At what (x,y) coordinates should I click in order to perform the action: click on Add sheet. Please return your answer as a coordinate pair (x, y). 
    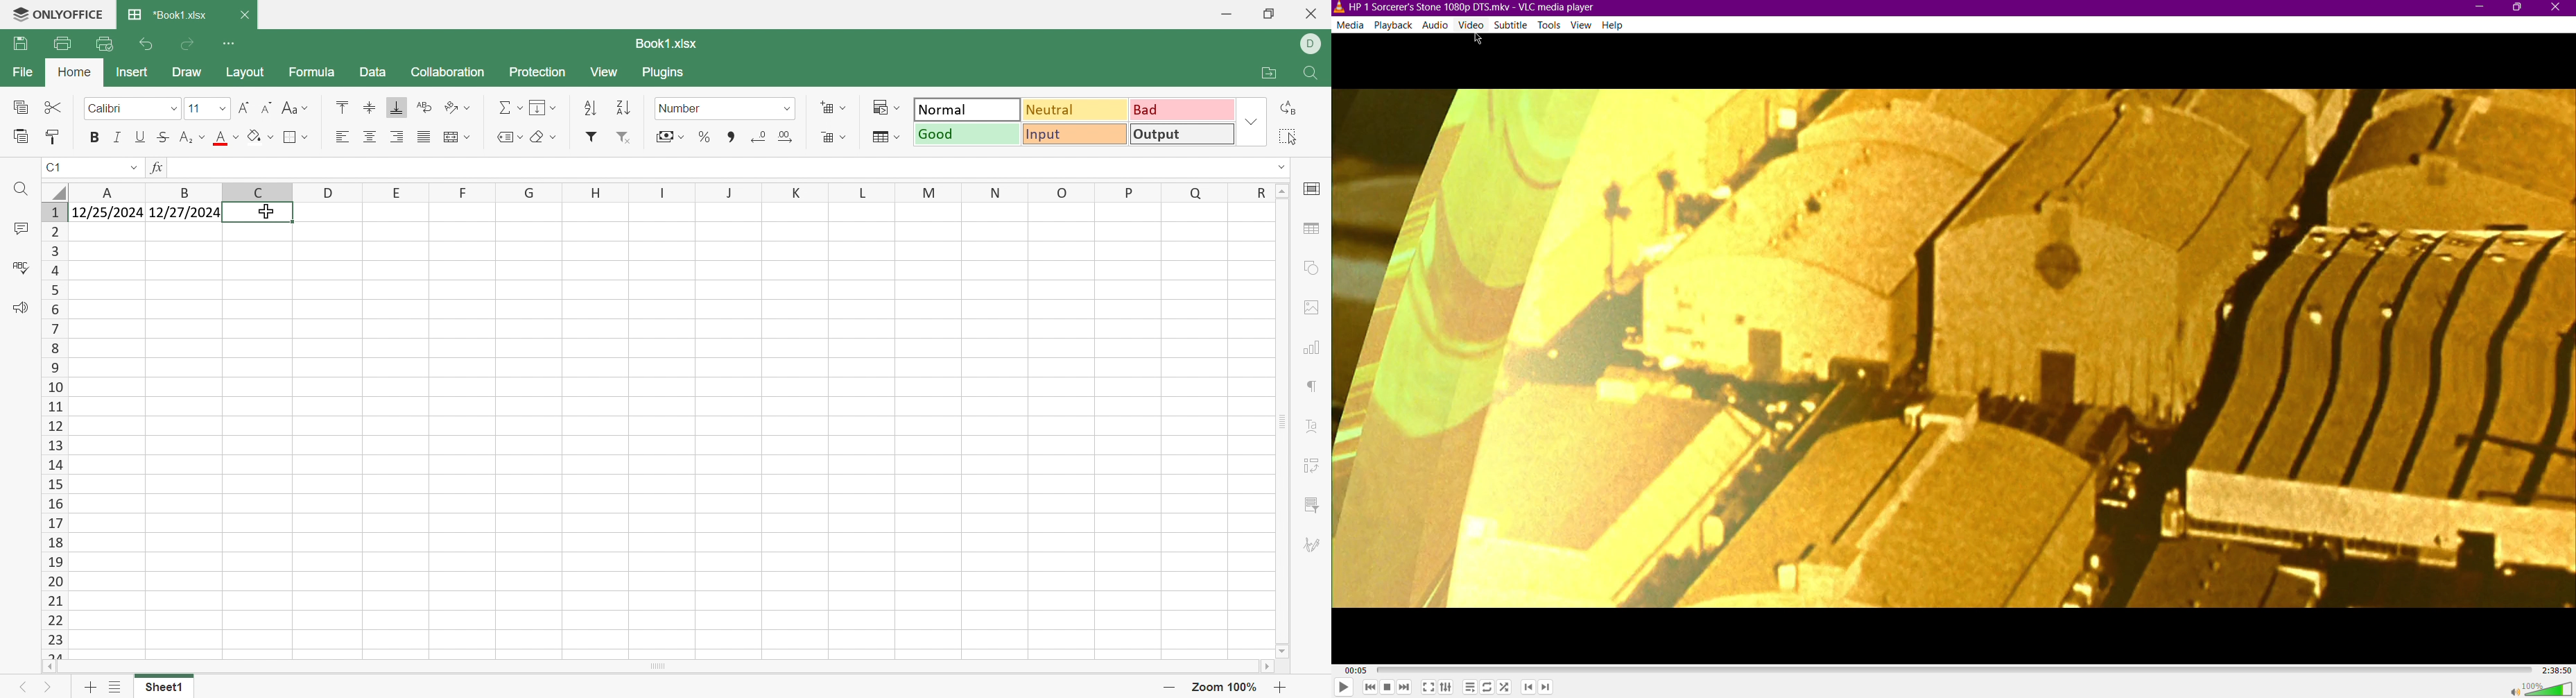
    Looking at the image, I should click on (89, 688).